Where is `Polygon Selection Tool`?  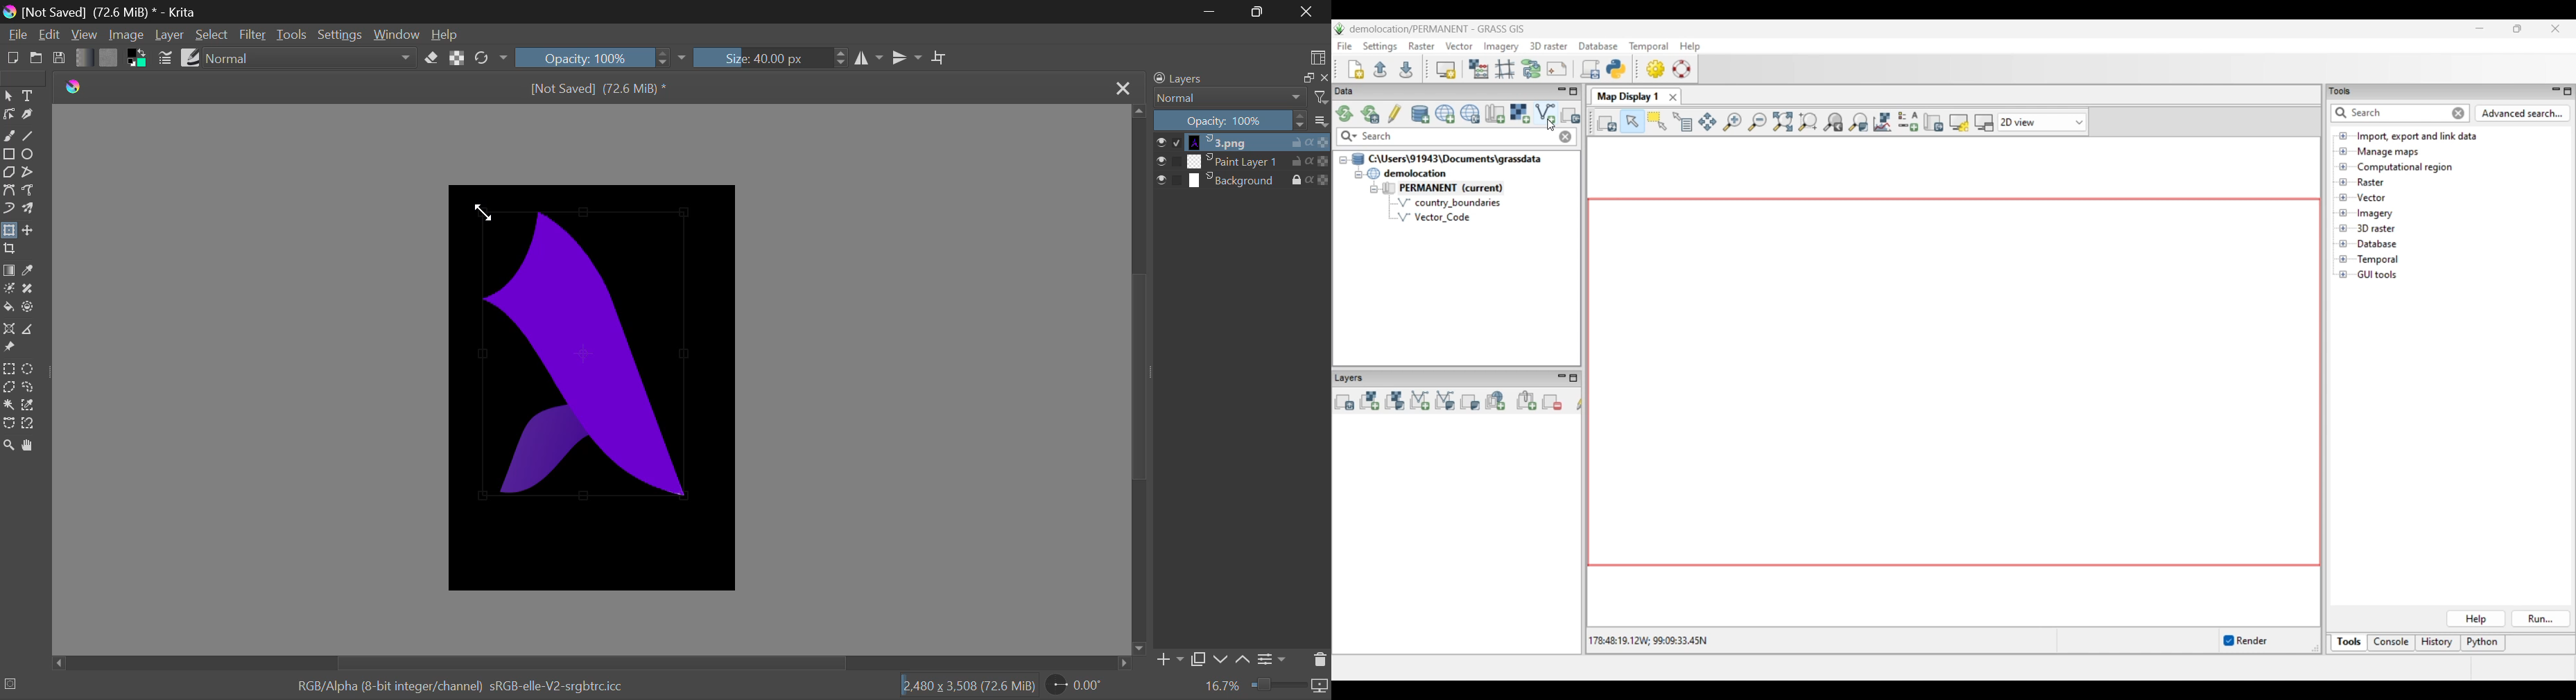 Polygon Selection Tool is located at coordinates (8, 388).